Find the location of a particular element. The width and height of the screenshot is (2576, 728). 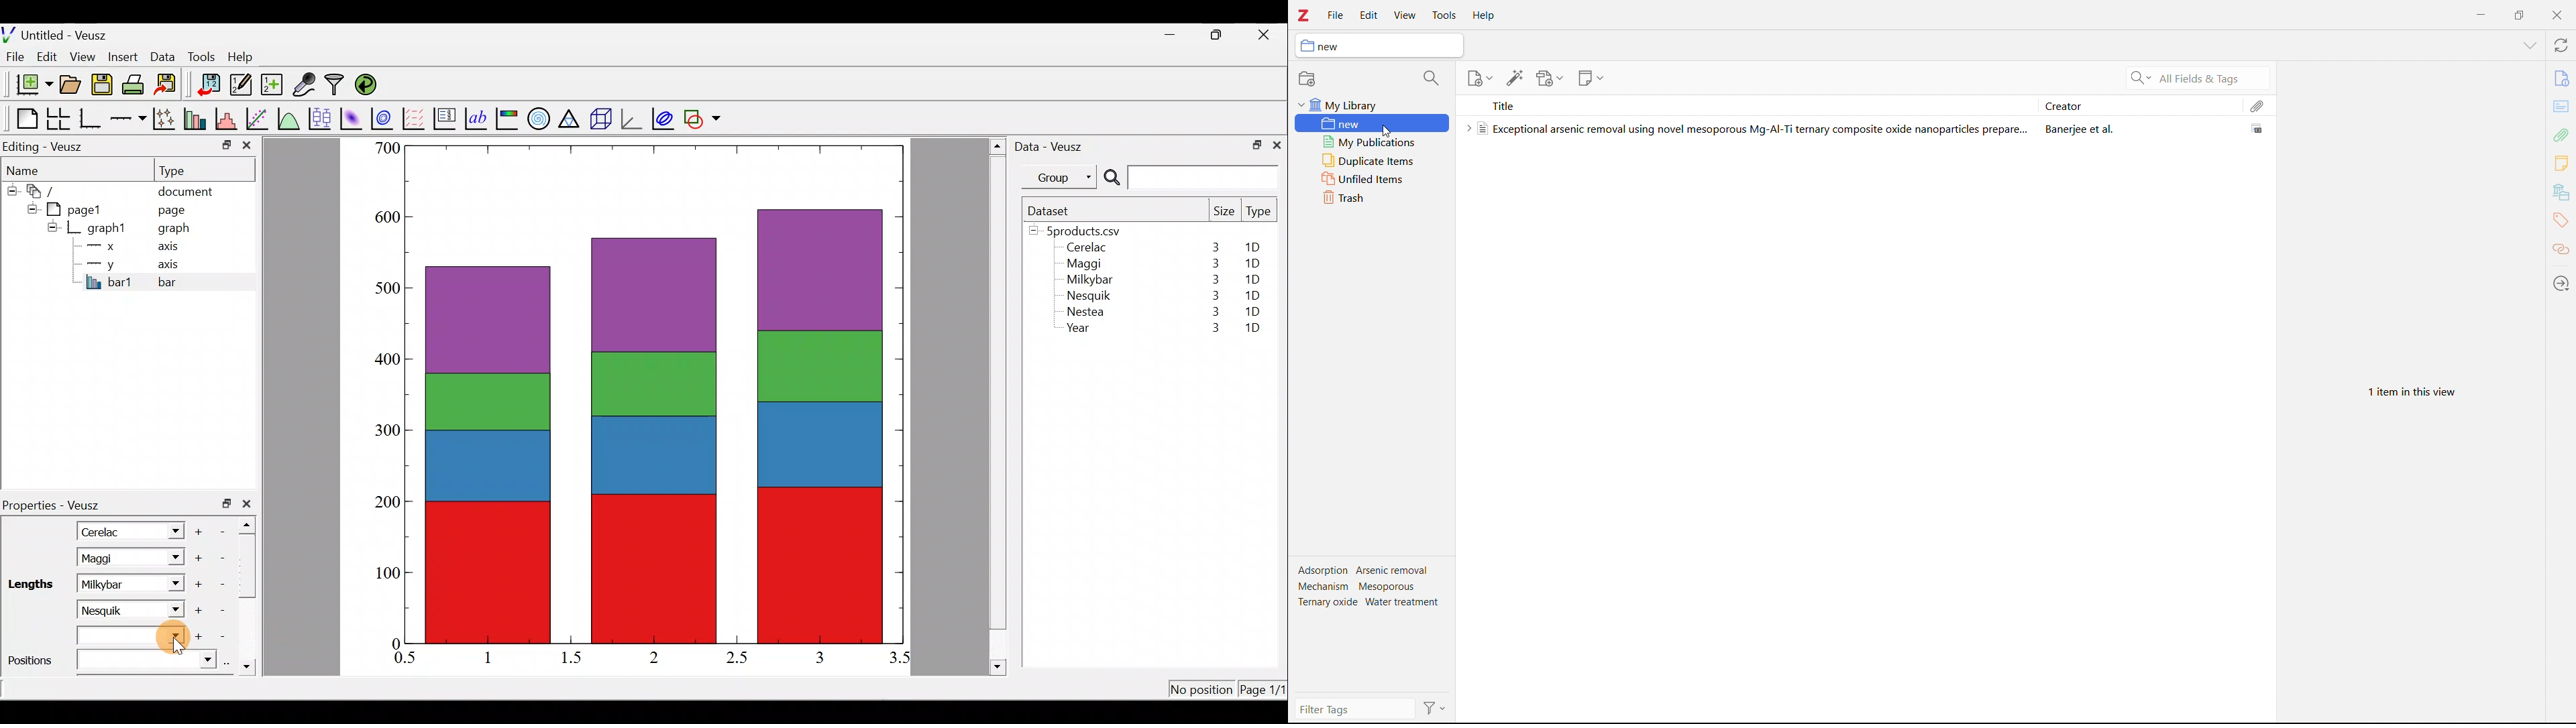

Nesquik is located at coordinates (1087, 296).